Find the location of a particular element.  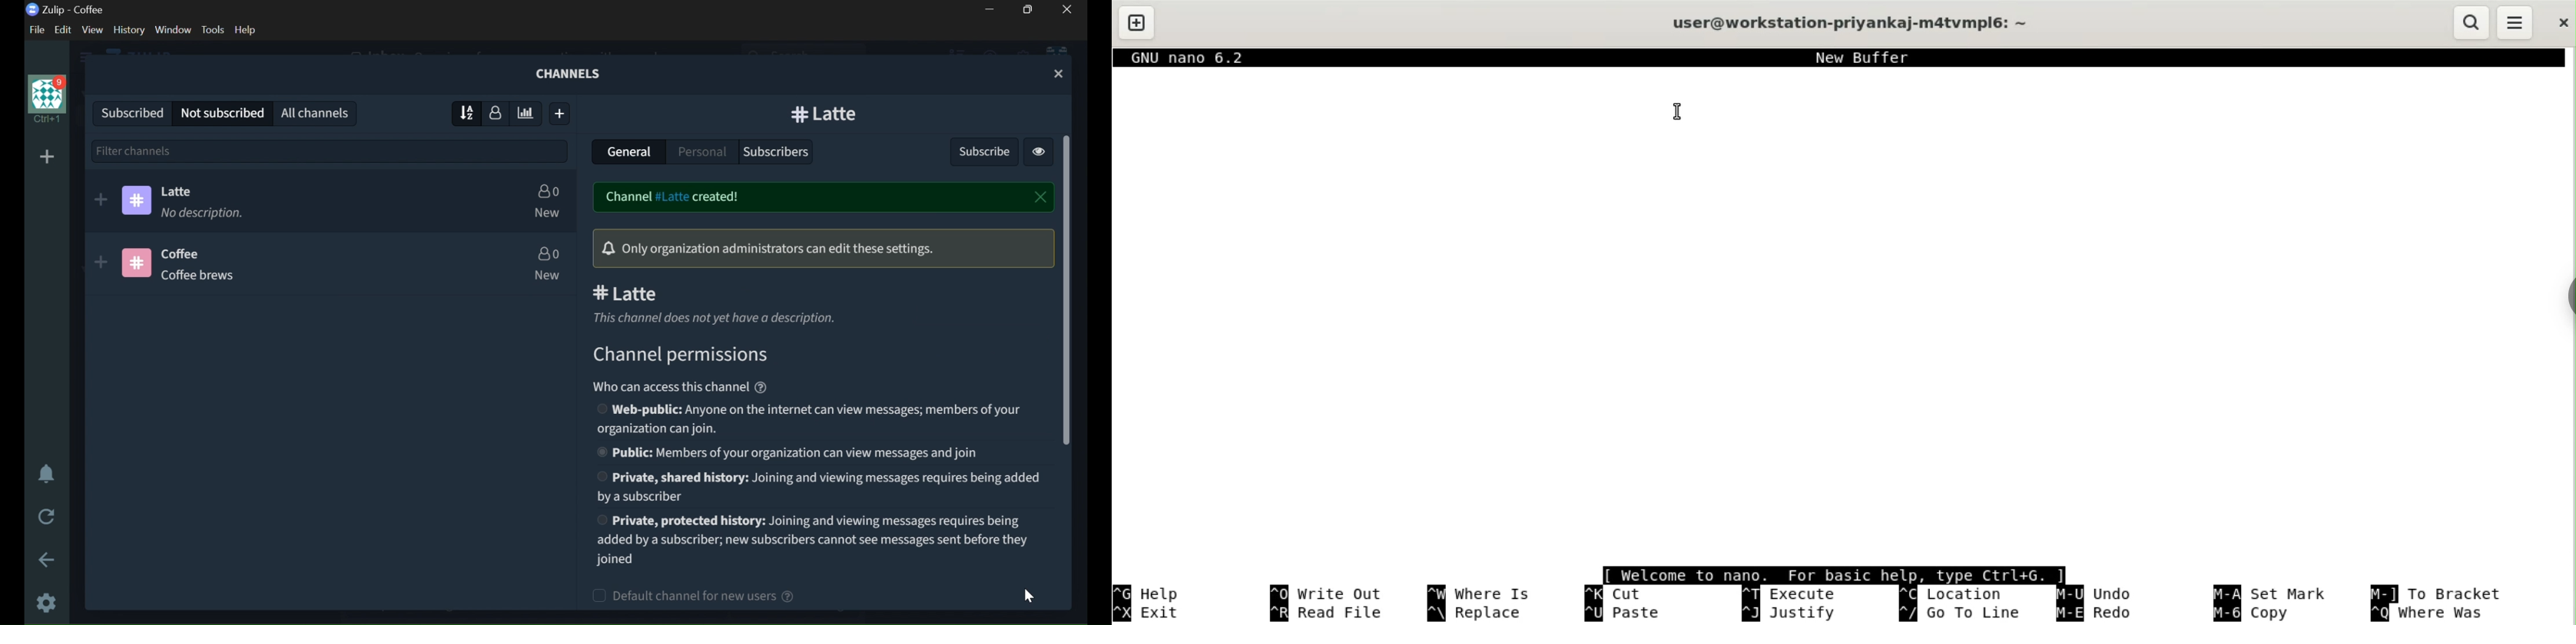

help is located at coordinates (246, 30).